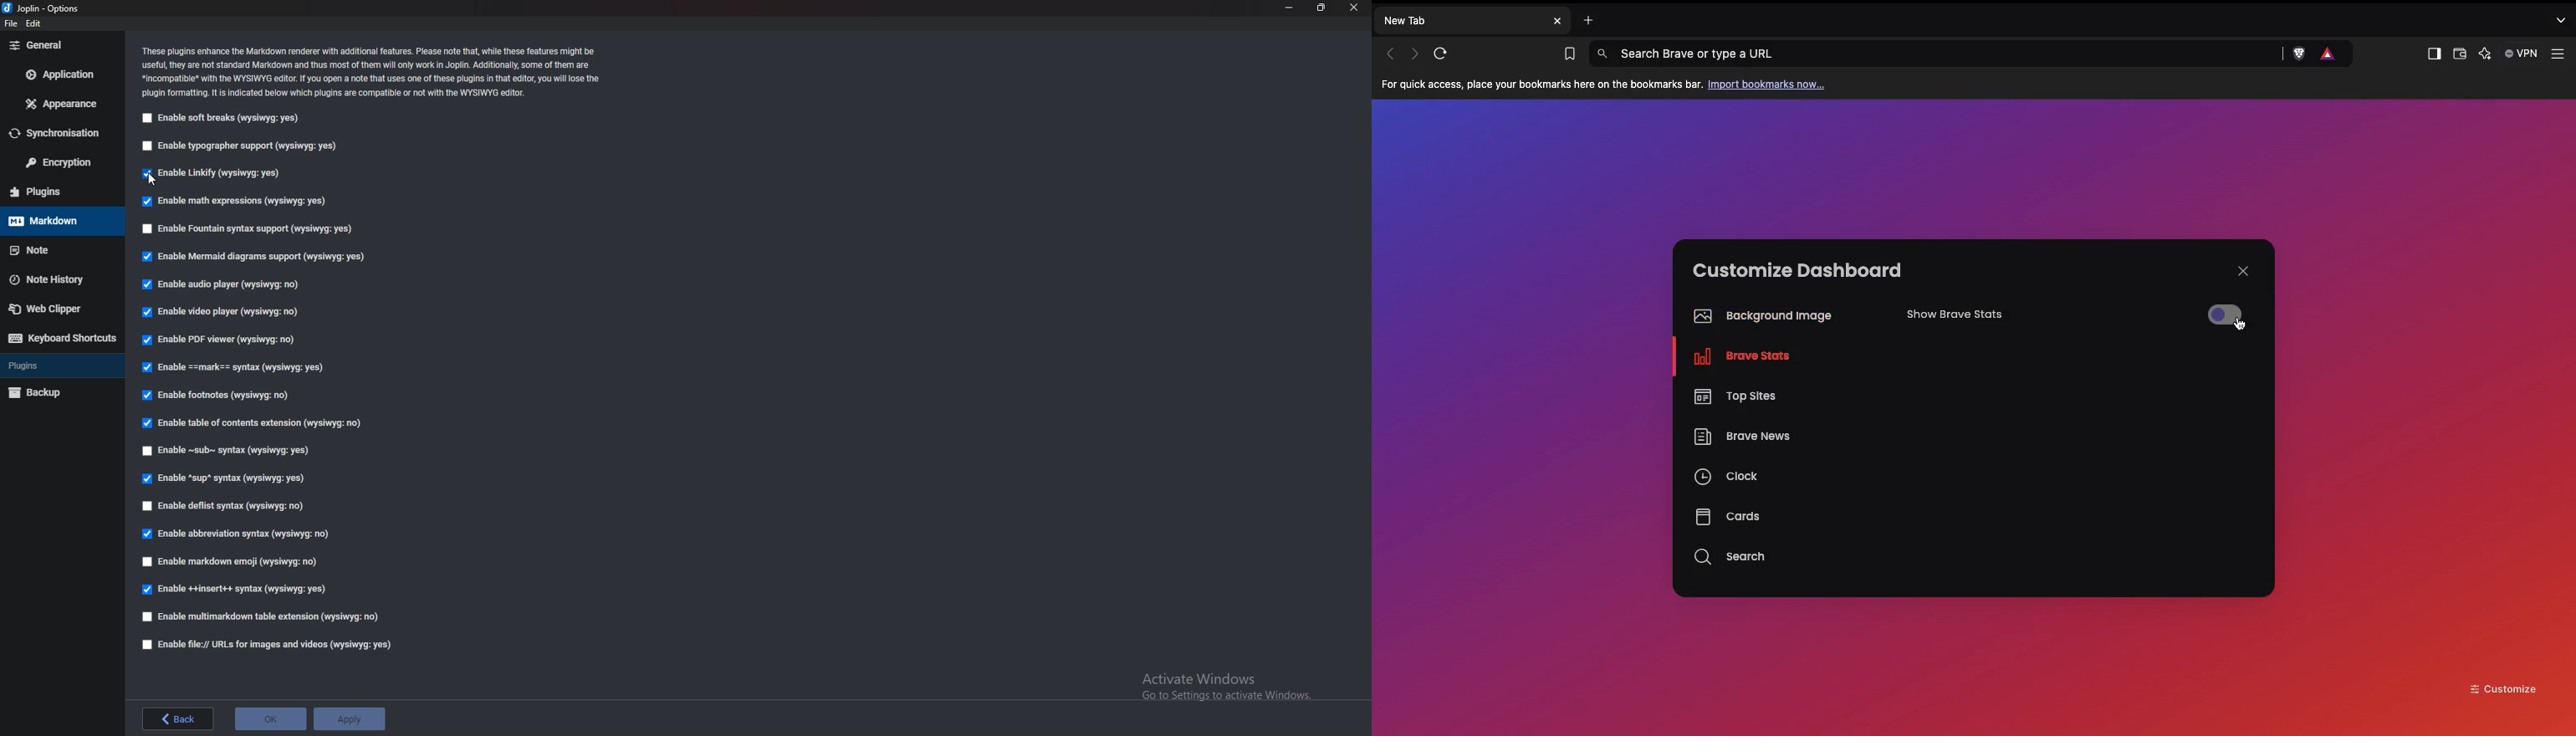 This screenshot has width=2576, height=756. Describe the element at coordinates (61, 338) in the screenshot. I see `Keyboard shortcuts` at that location.